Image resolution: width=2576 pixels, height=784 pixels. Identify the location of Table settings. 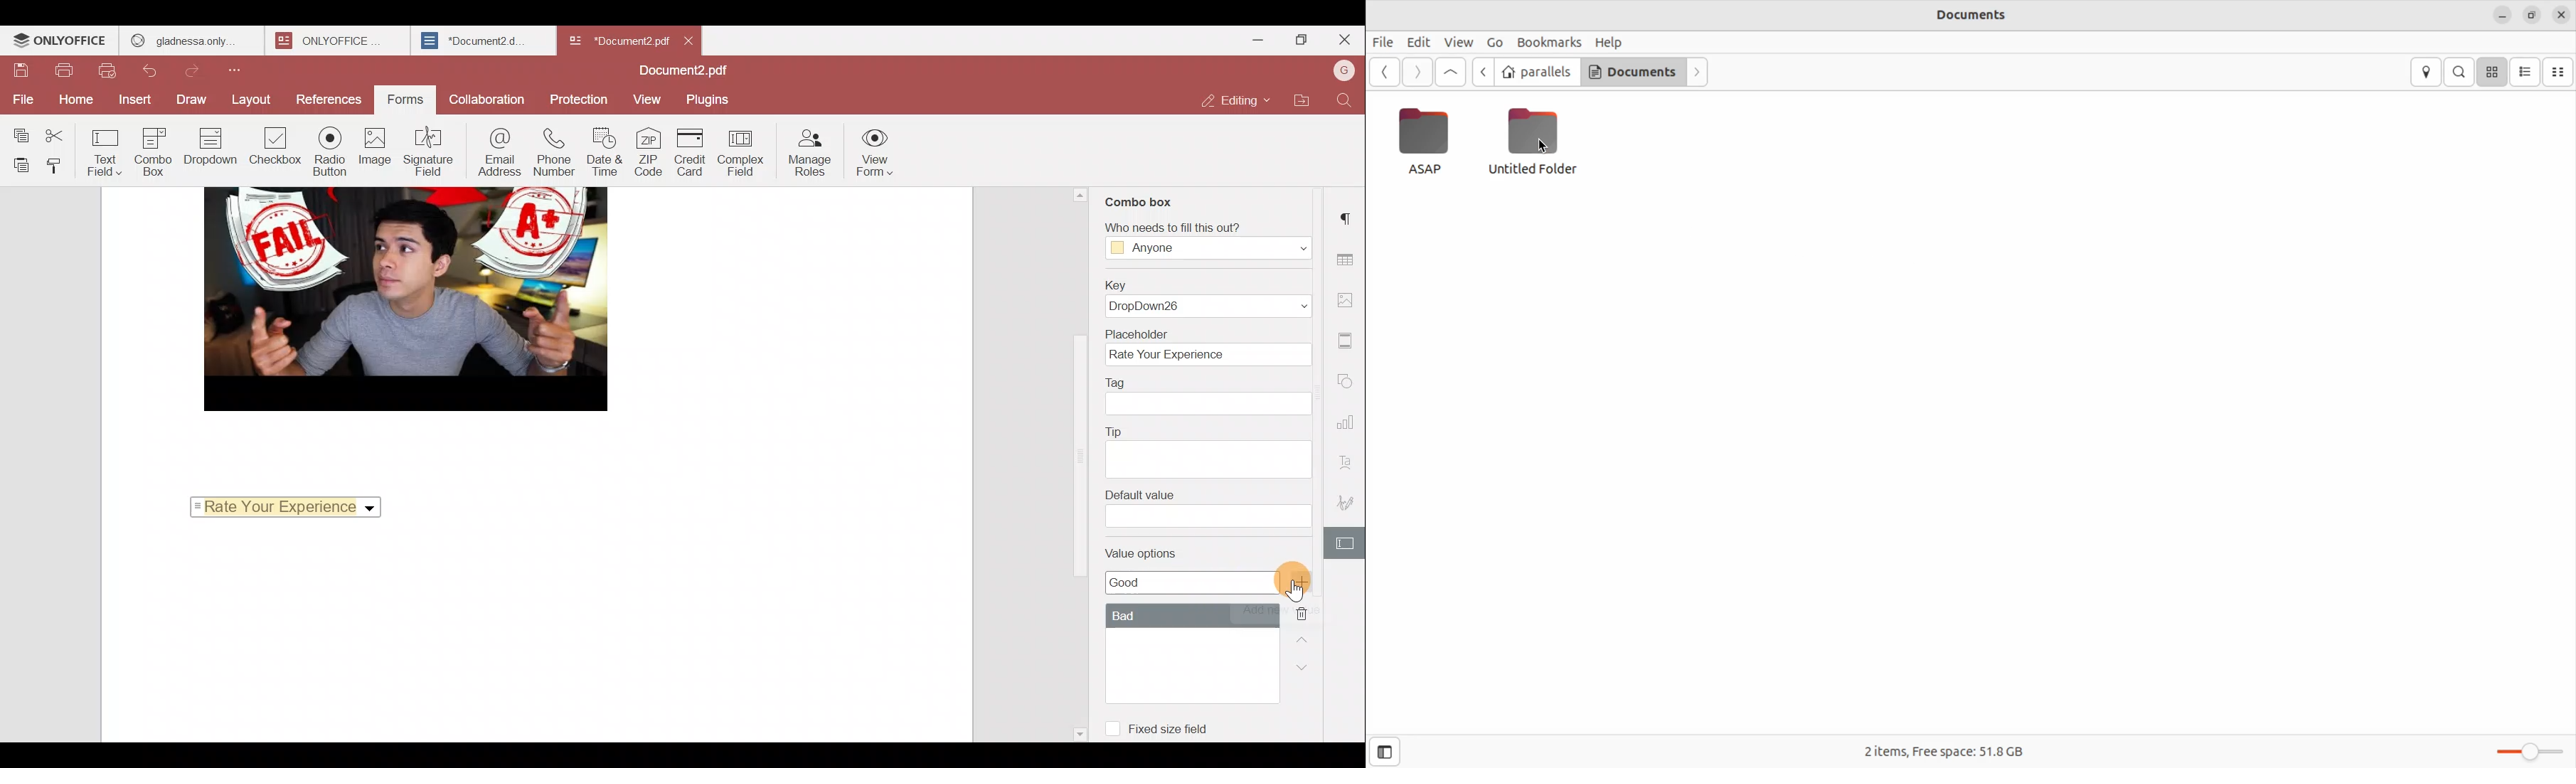
(1350, 260).